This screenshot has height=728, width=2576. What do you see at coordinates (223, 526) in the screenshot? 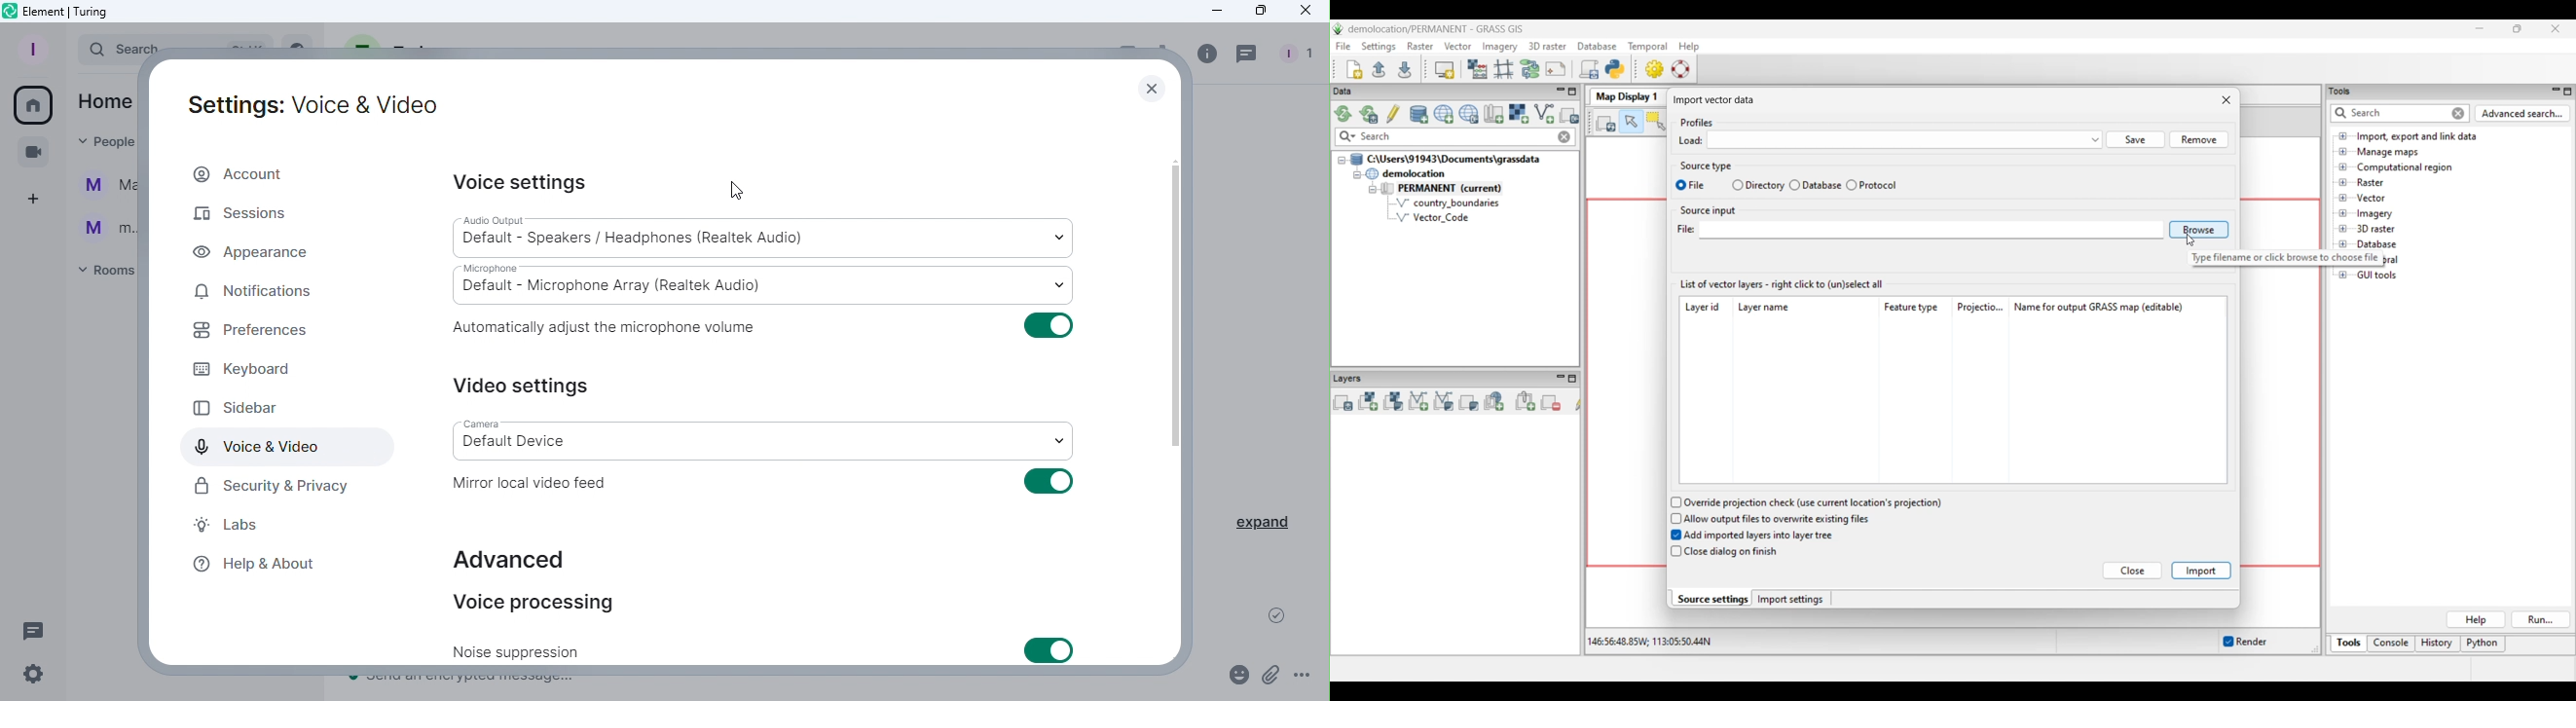
I see `Labs` at bounding box center [223, 526].